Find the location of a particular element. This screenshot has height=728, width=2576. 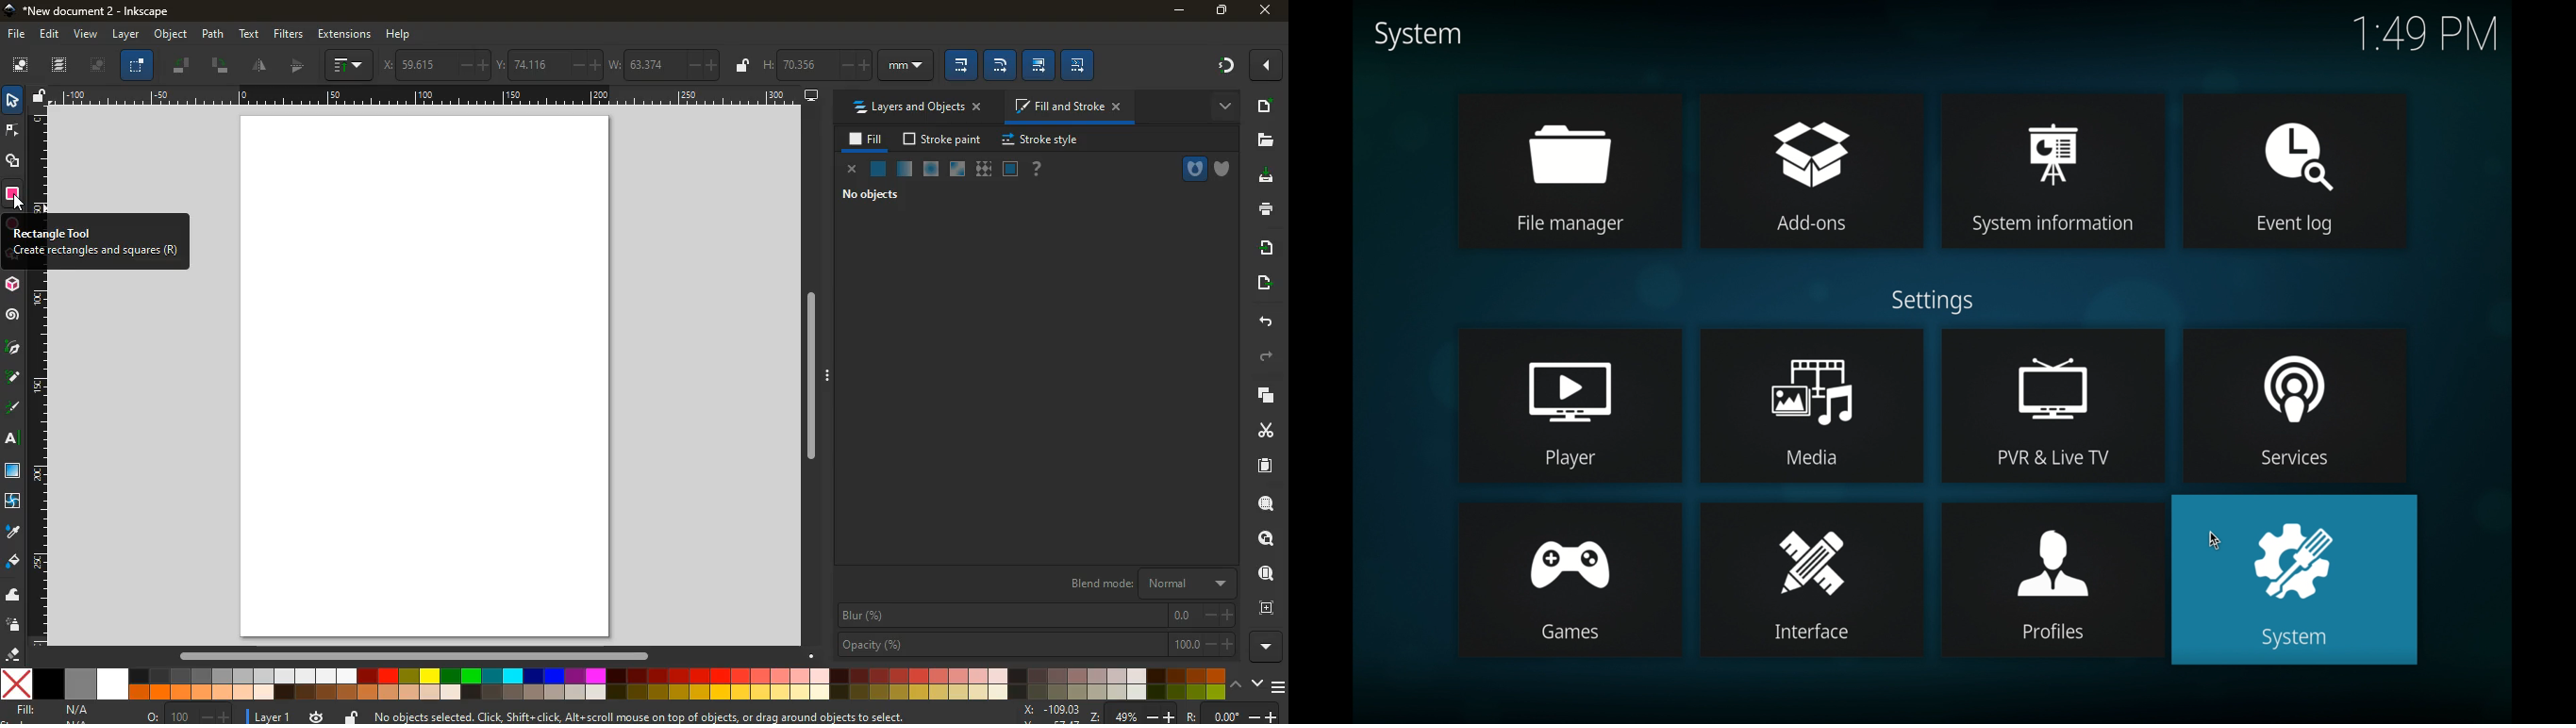

edit is located at coordinates (1078, 66).